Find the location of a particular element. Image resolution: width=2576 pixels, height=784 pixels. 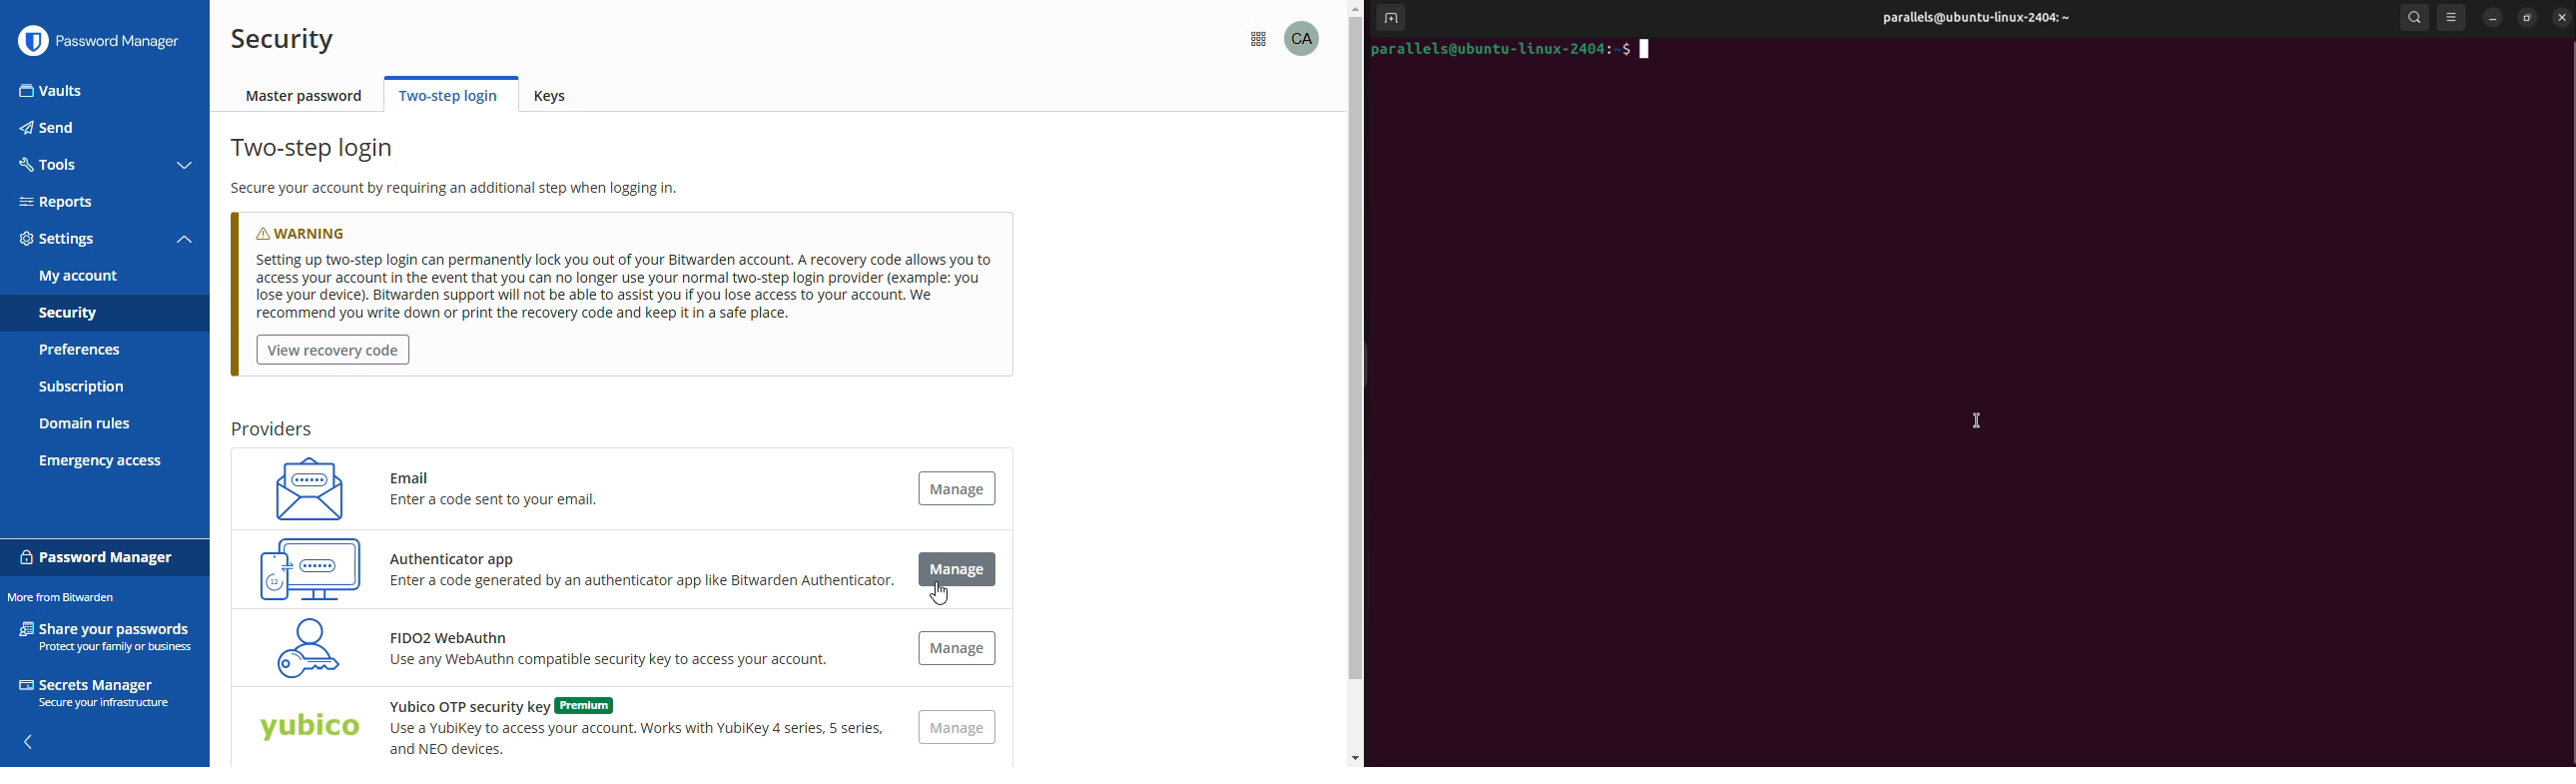

keys is located at coordinates (556, 97).